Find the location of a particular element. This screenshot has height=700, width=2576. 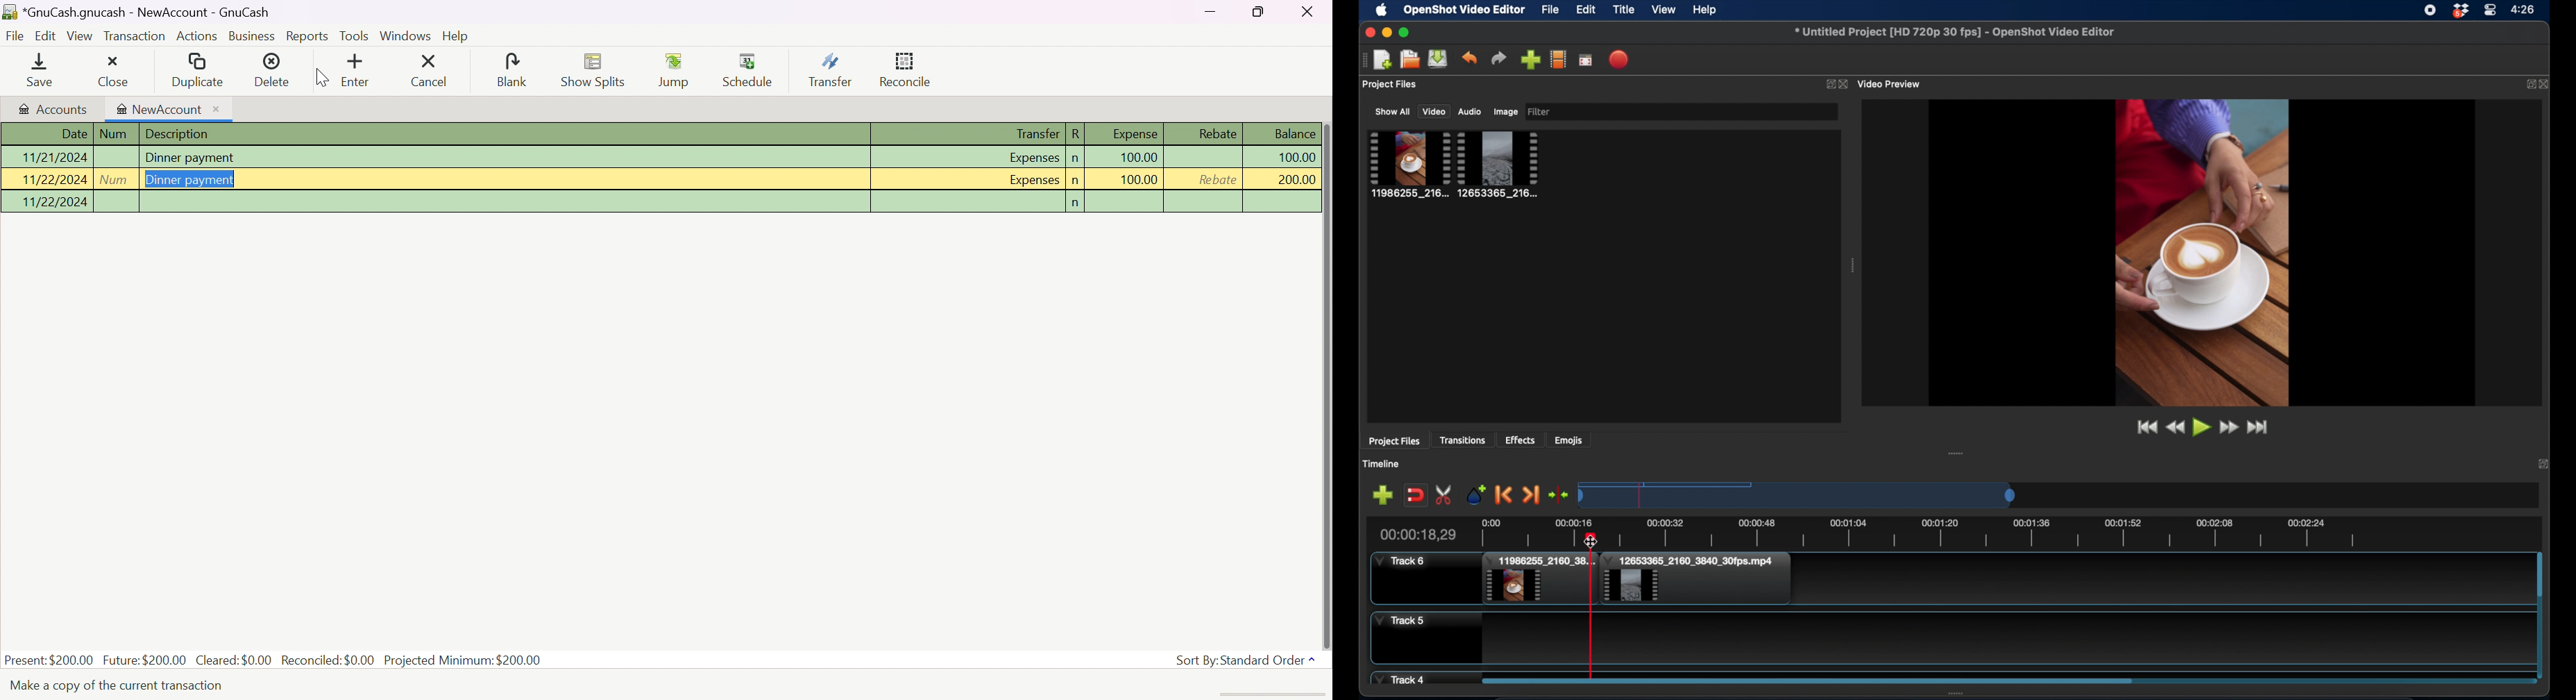

Dinner payment is located at coordinates (190, 156).